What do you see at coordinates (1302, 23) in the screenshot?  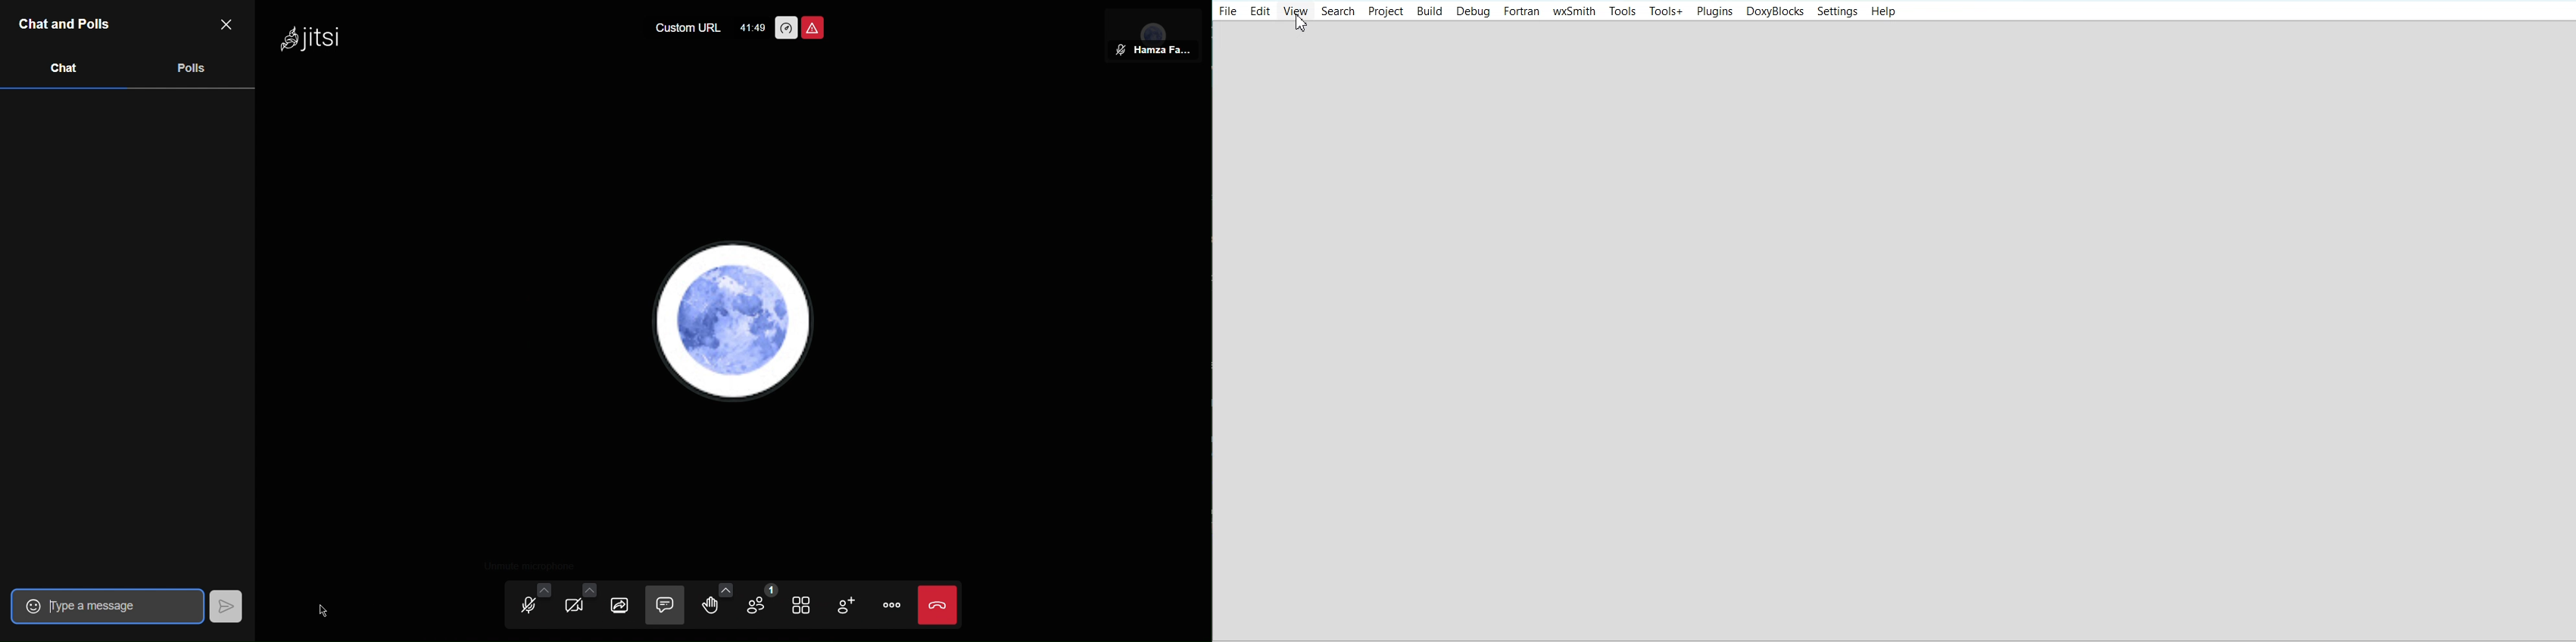 I see `Cursor` at bounding box center [1302, 23].